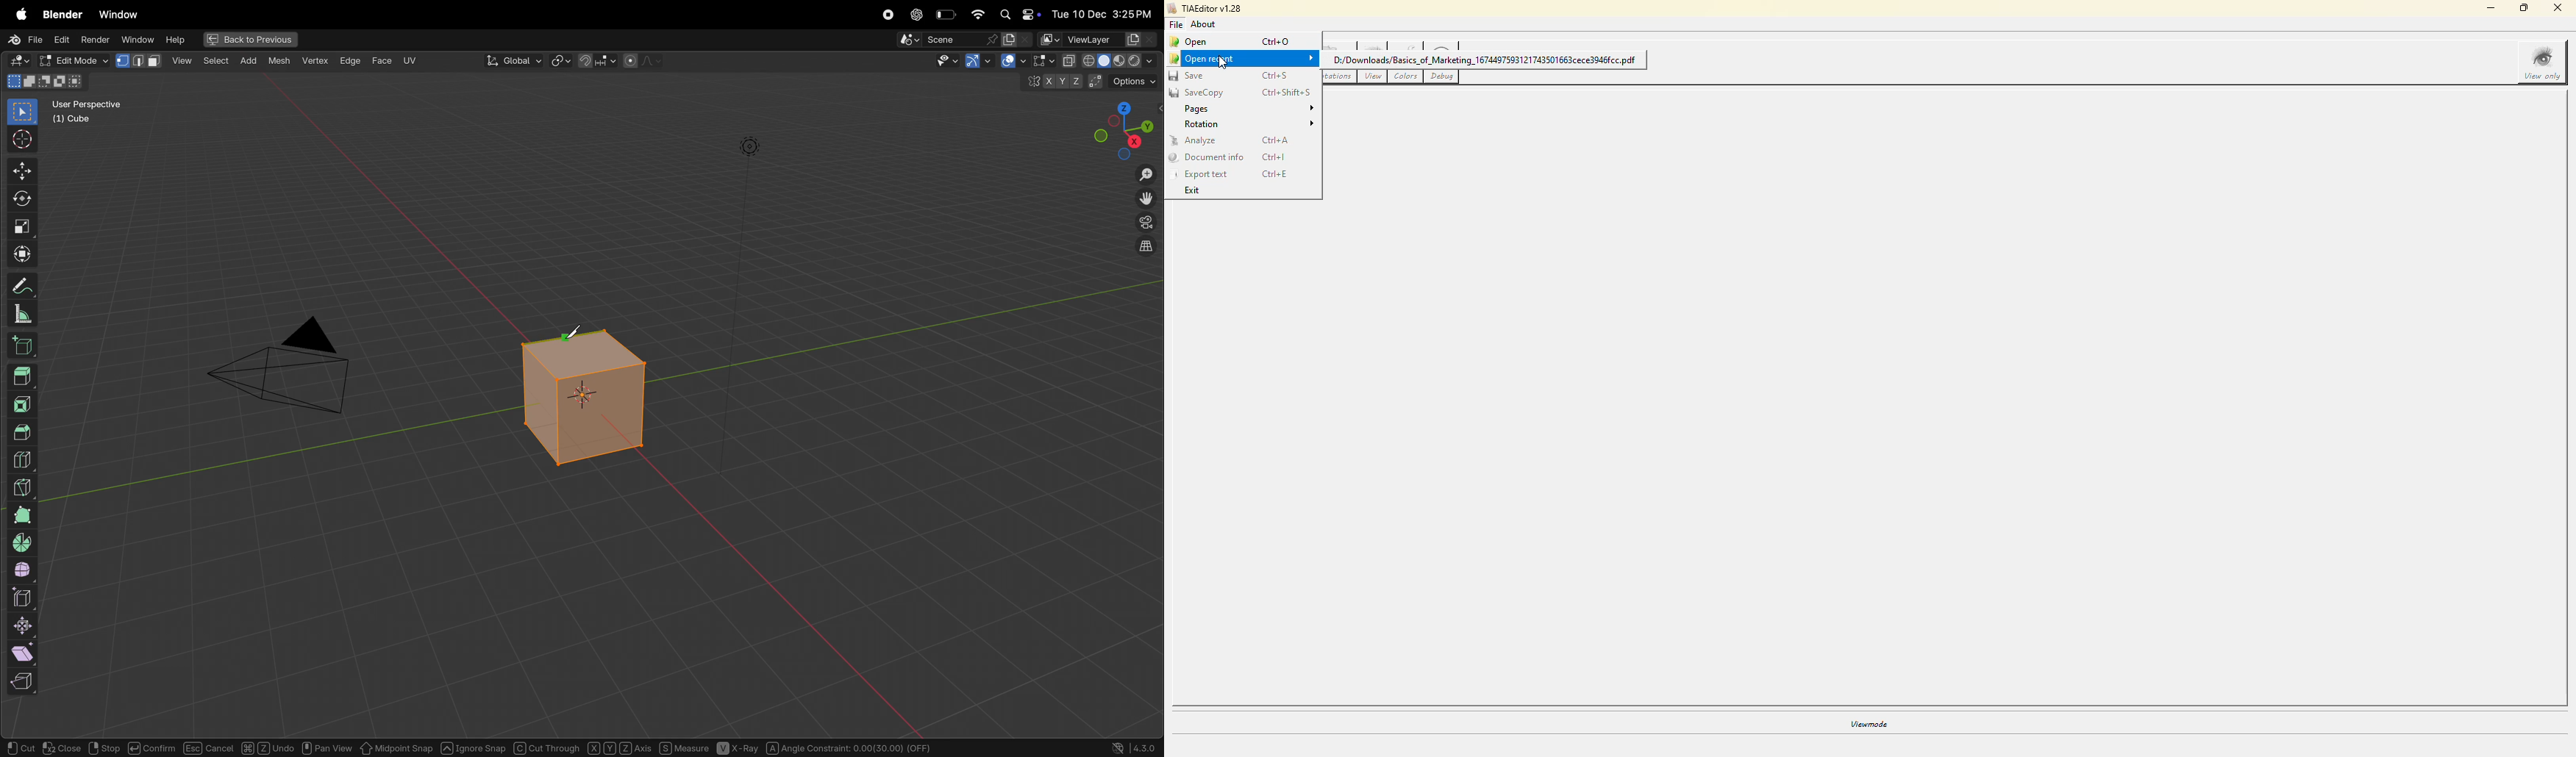 This screenshot has height=784, width=2576. I want to click on insert faces, so click(24, 403).